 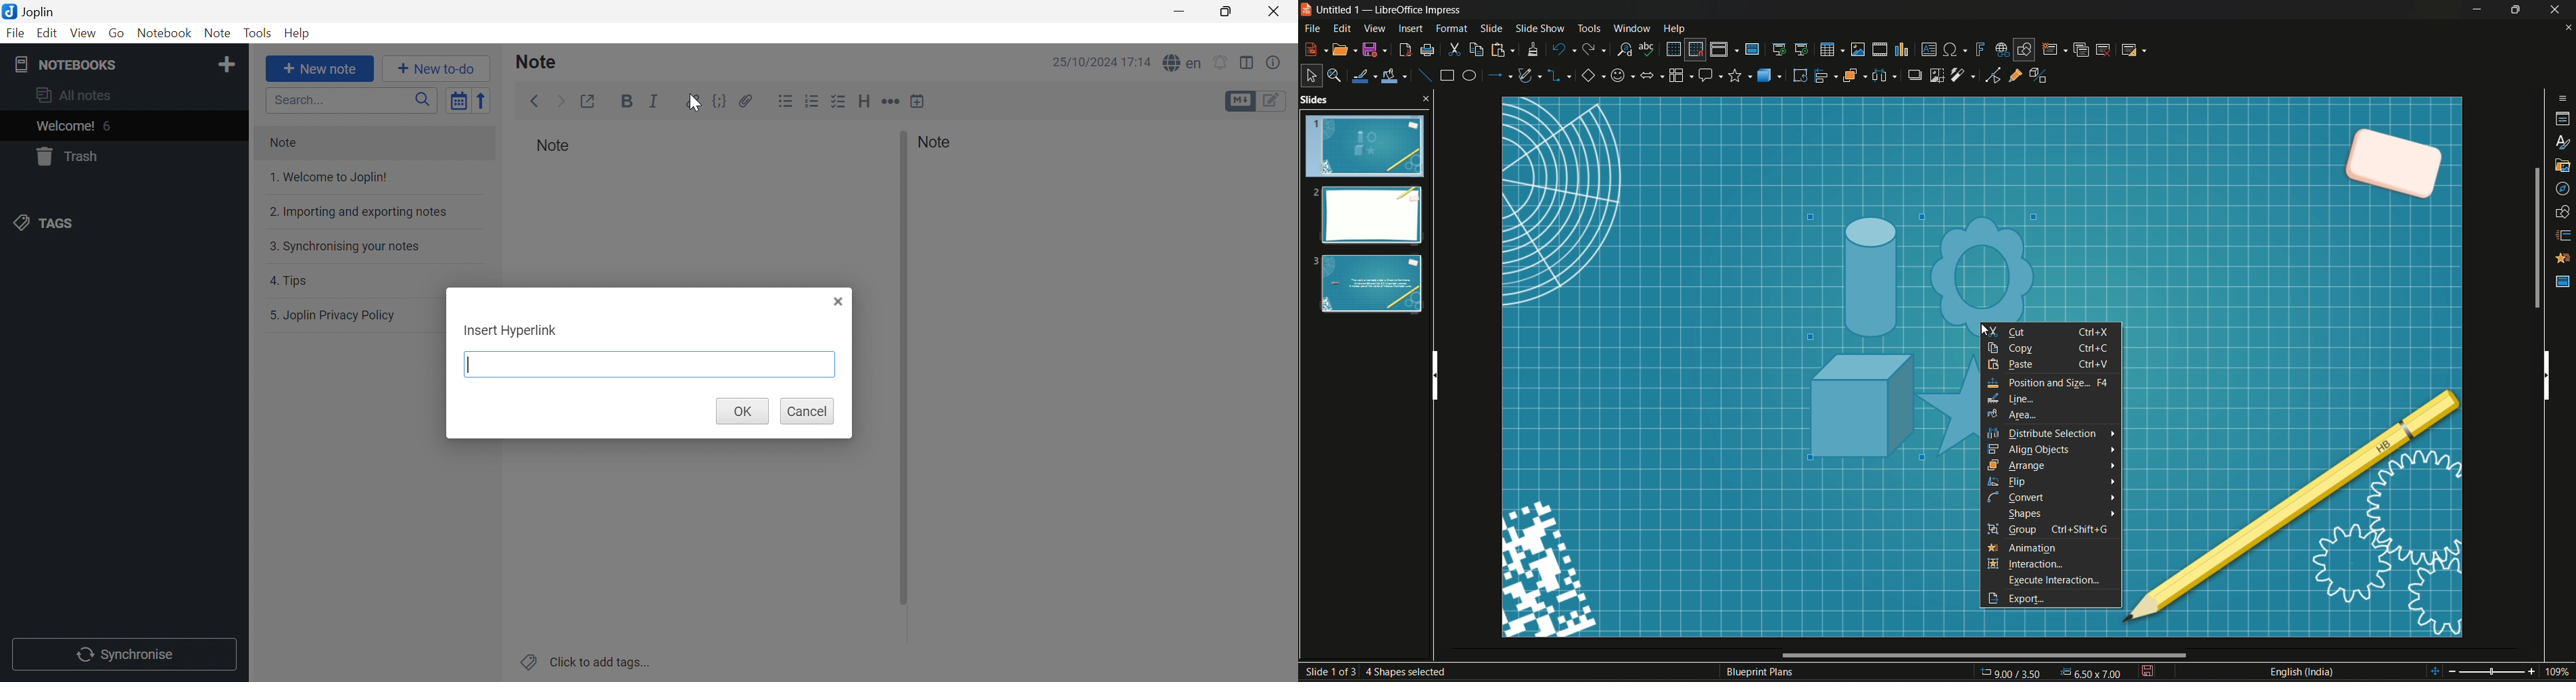 What do you see at coordinates (1427, 50) in the screenshot?
I see `print` at bounding box center [1427, 50].